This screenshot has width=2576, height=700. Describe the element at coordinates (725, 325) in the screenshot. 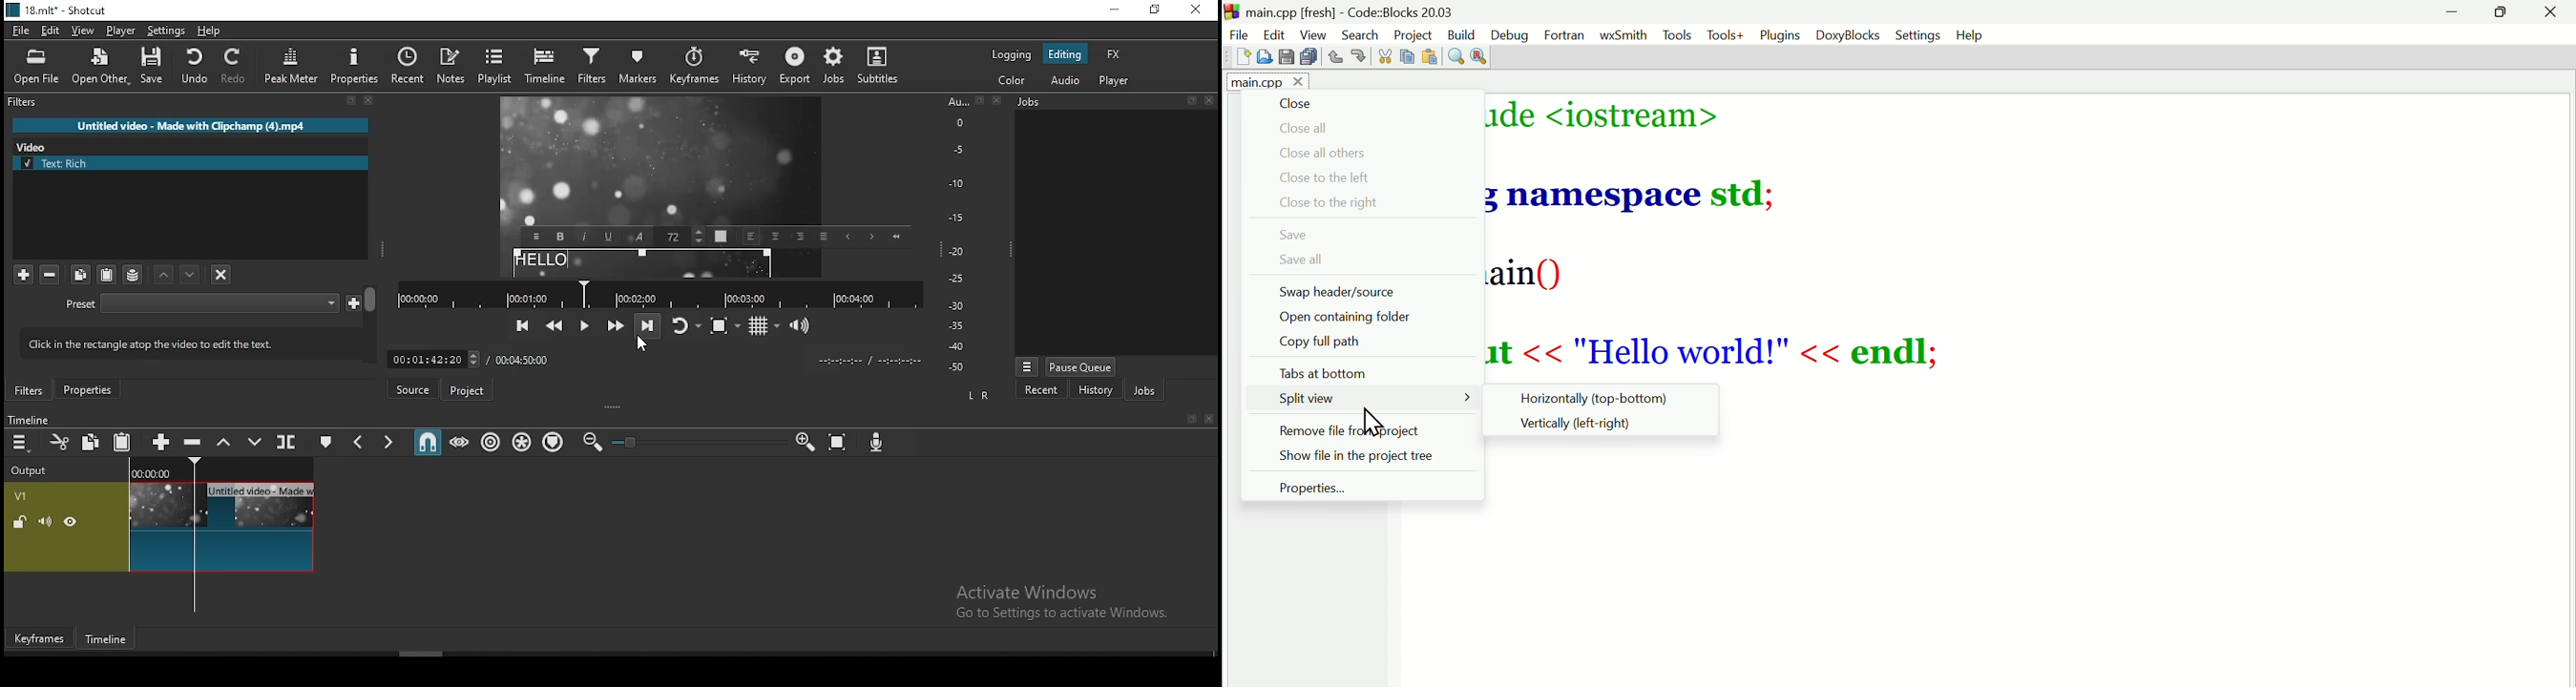

I see `toggle zoom` at that location.